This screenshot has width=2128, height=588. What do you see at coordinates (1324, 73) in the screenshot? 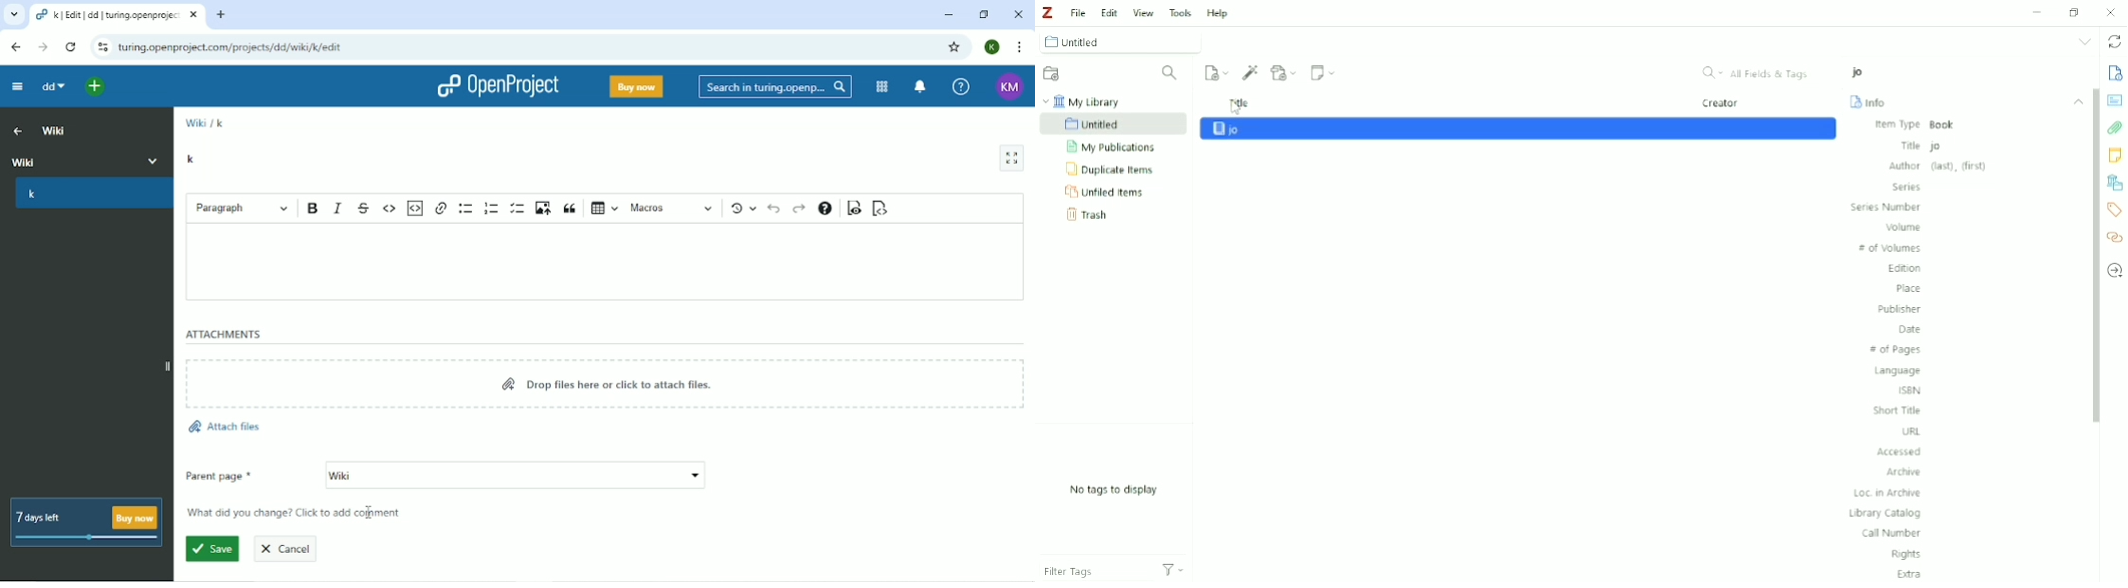
I see `New Note` at bounding box center [1324, 73].